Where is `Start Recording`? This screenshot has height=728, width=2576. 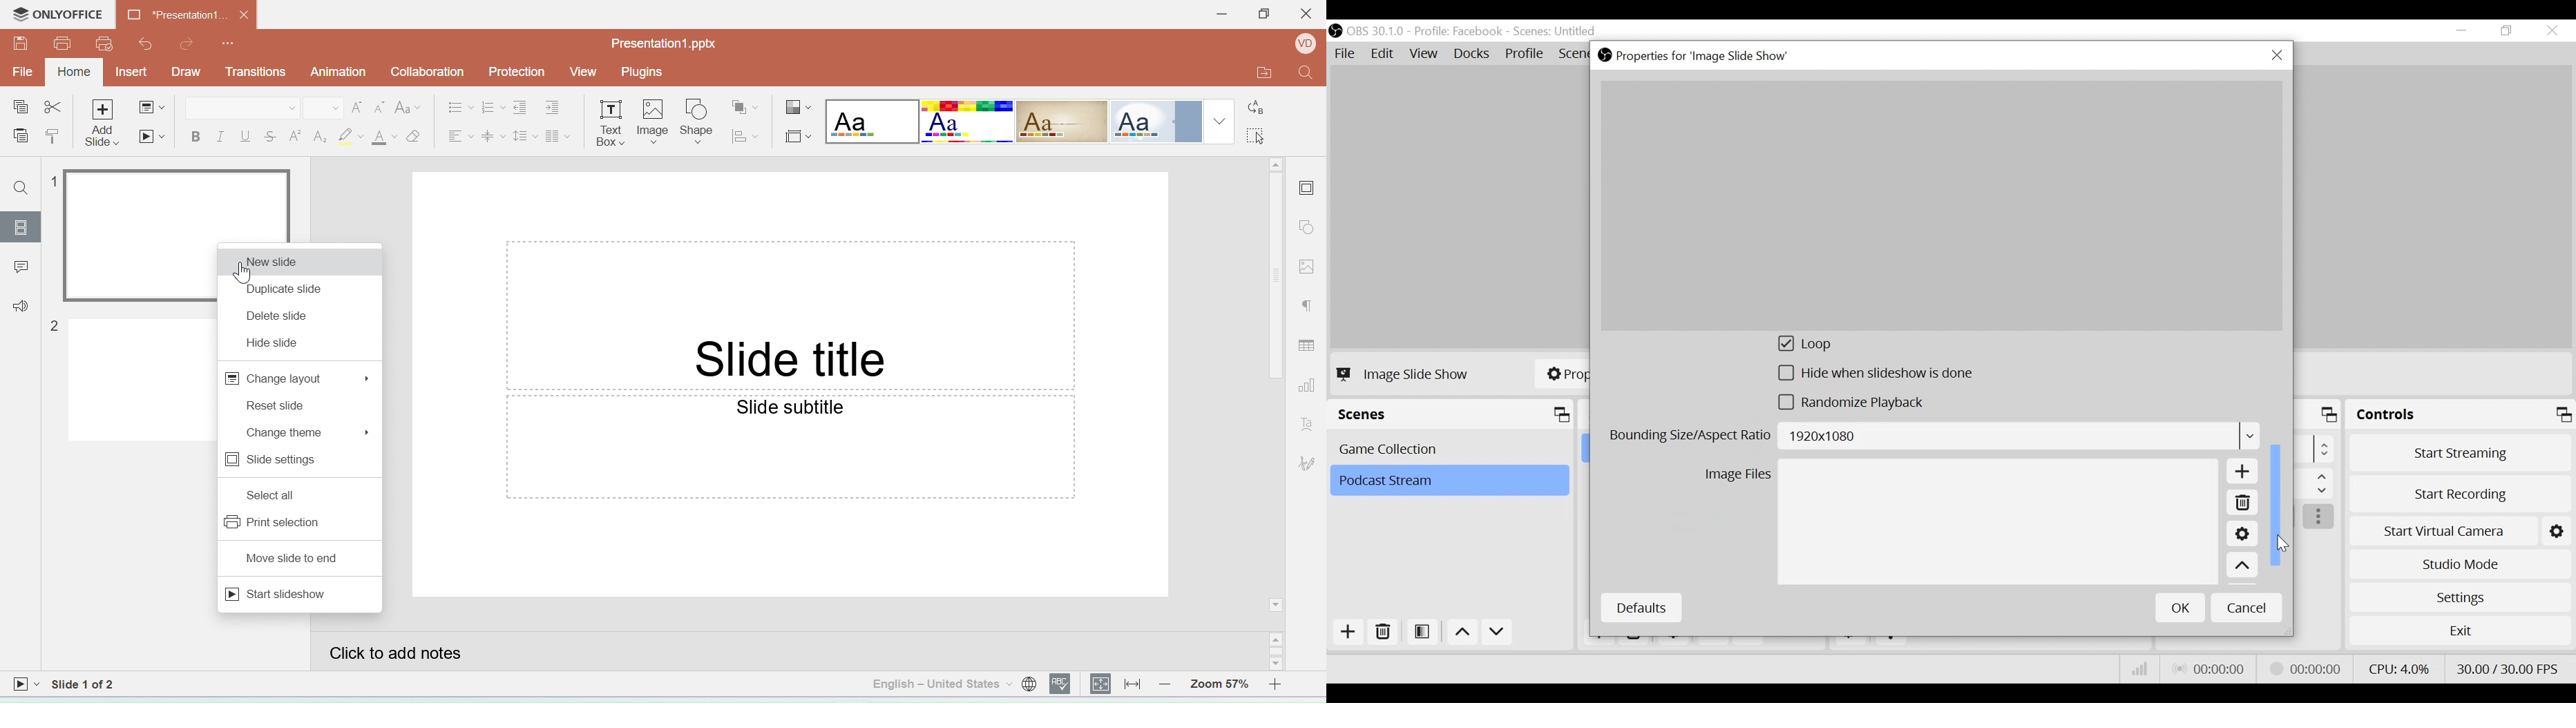
Start Recording is located at coordinates (2462, 490).